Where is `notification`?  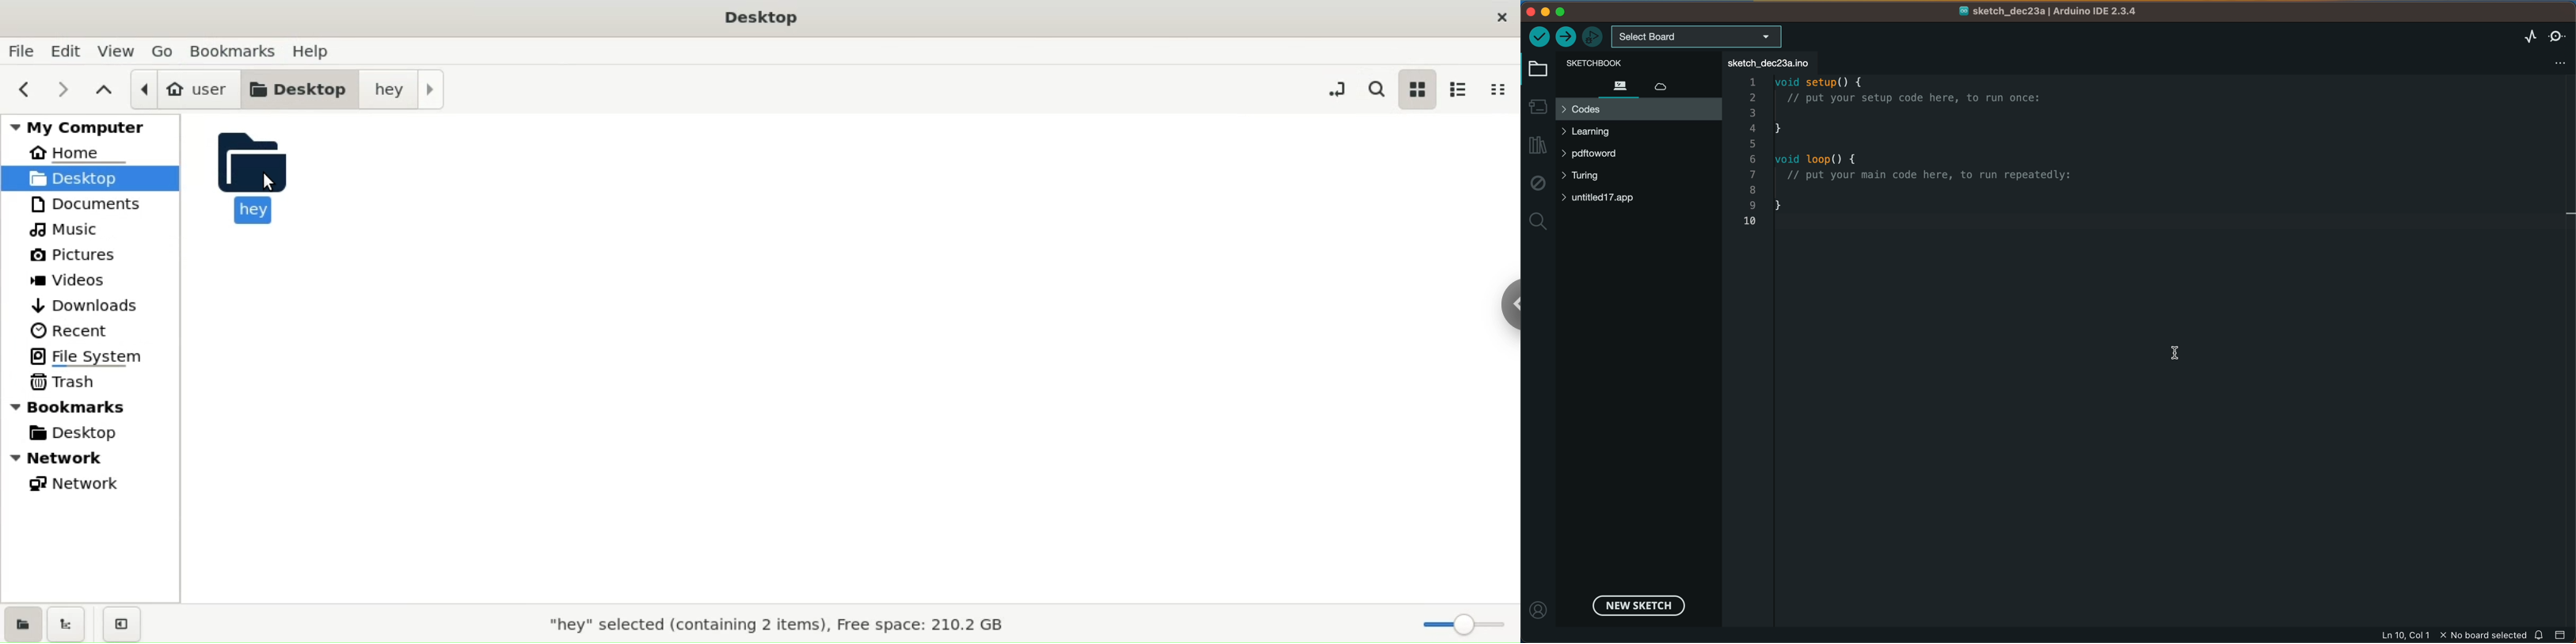 notification is located at coordinates (2541, 635).